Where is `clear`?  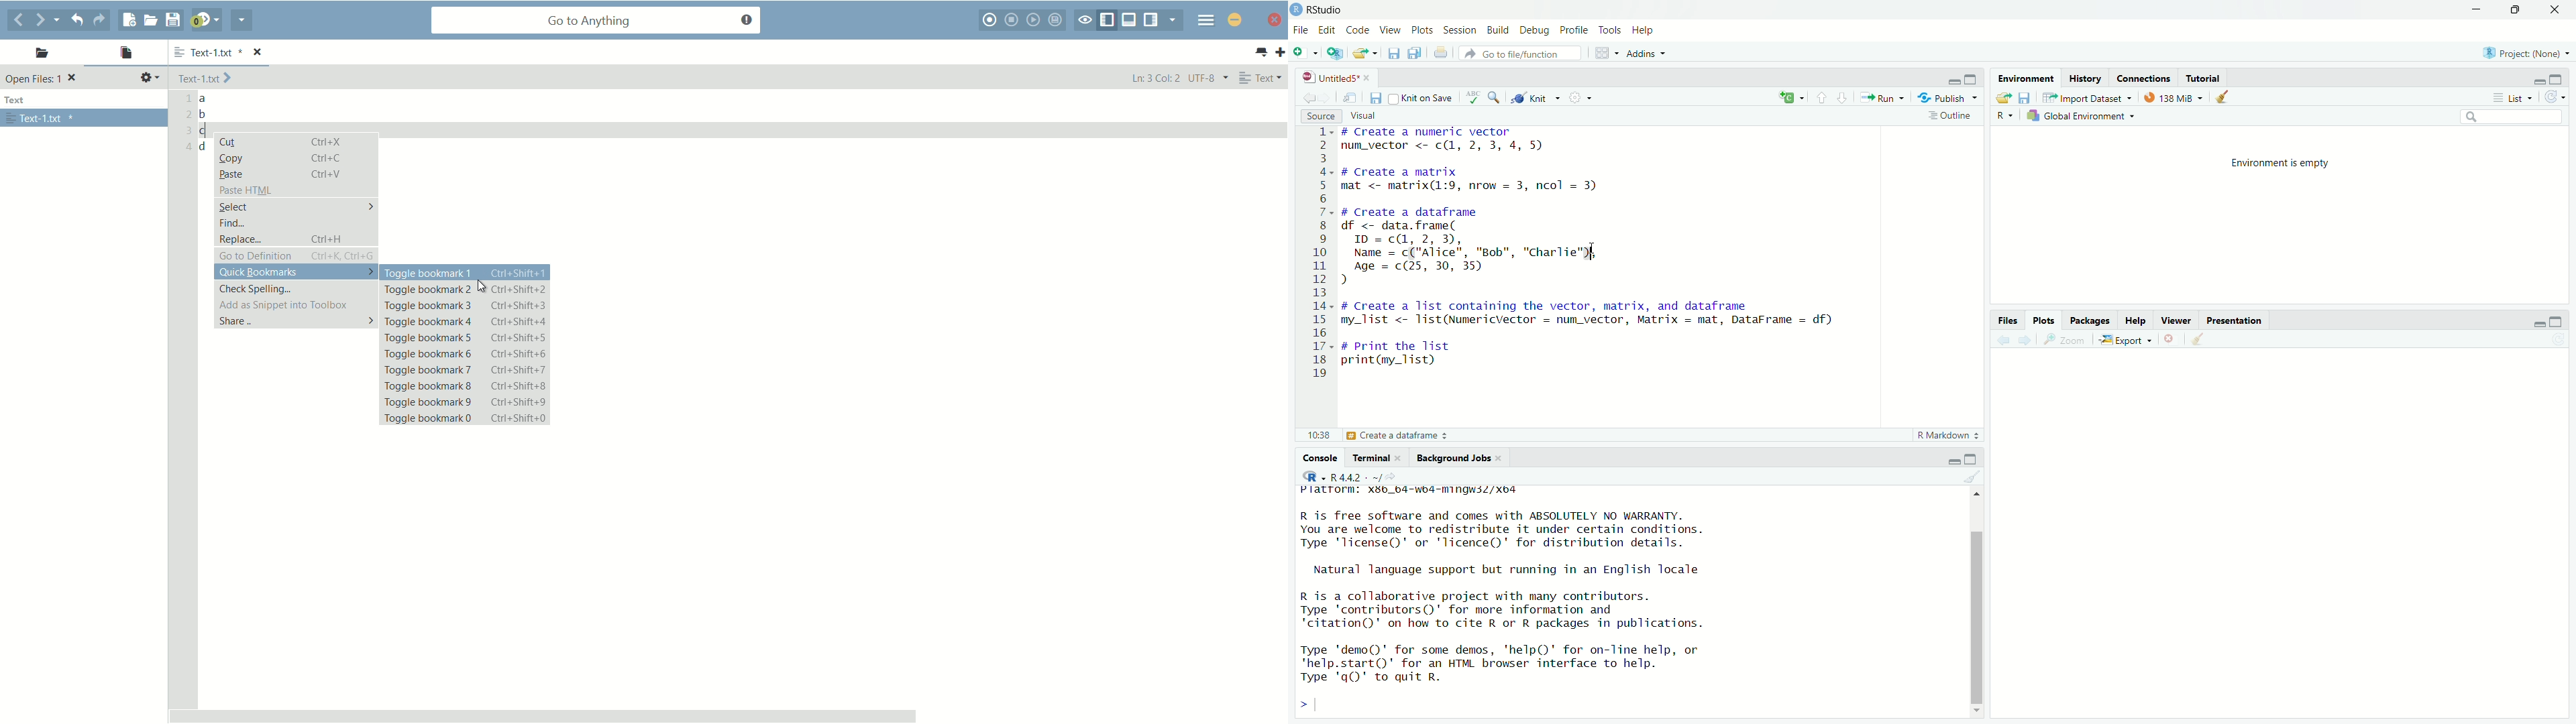
clear is located at coordinates (2225, 98).